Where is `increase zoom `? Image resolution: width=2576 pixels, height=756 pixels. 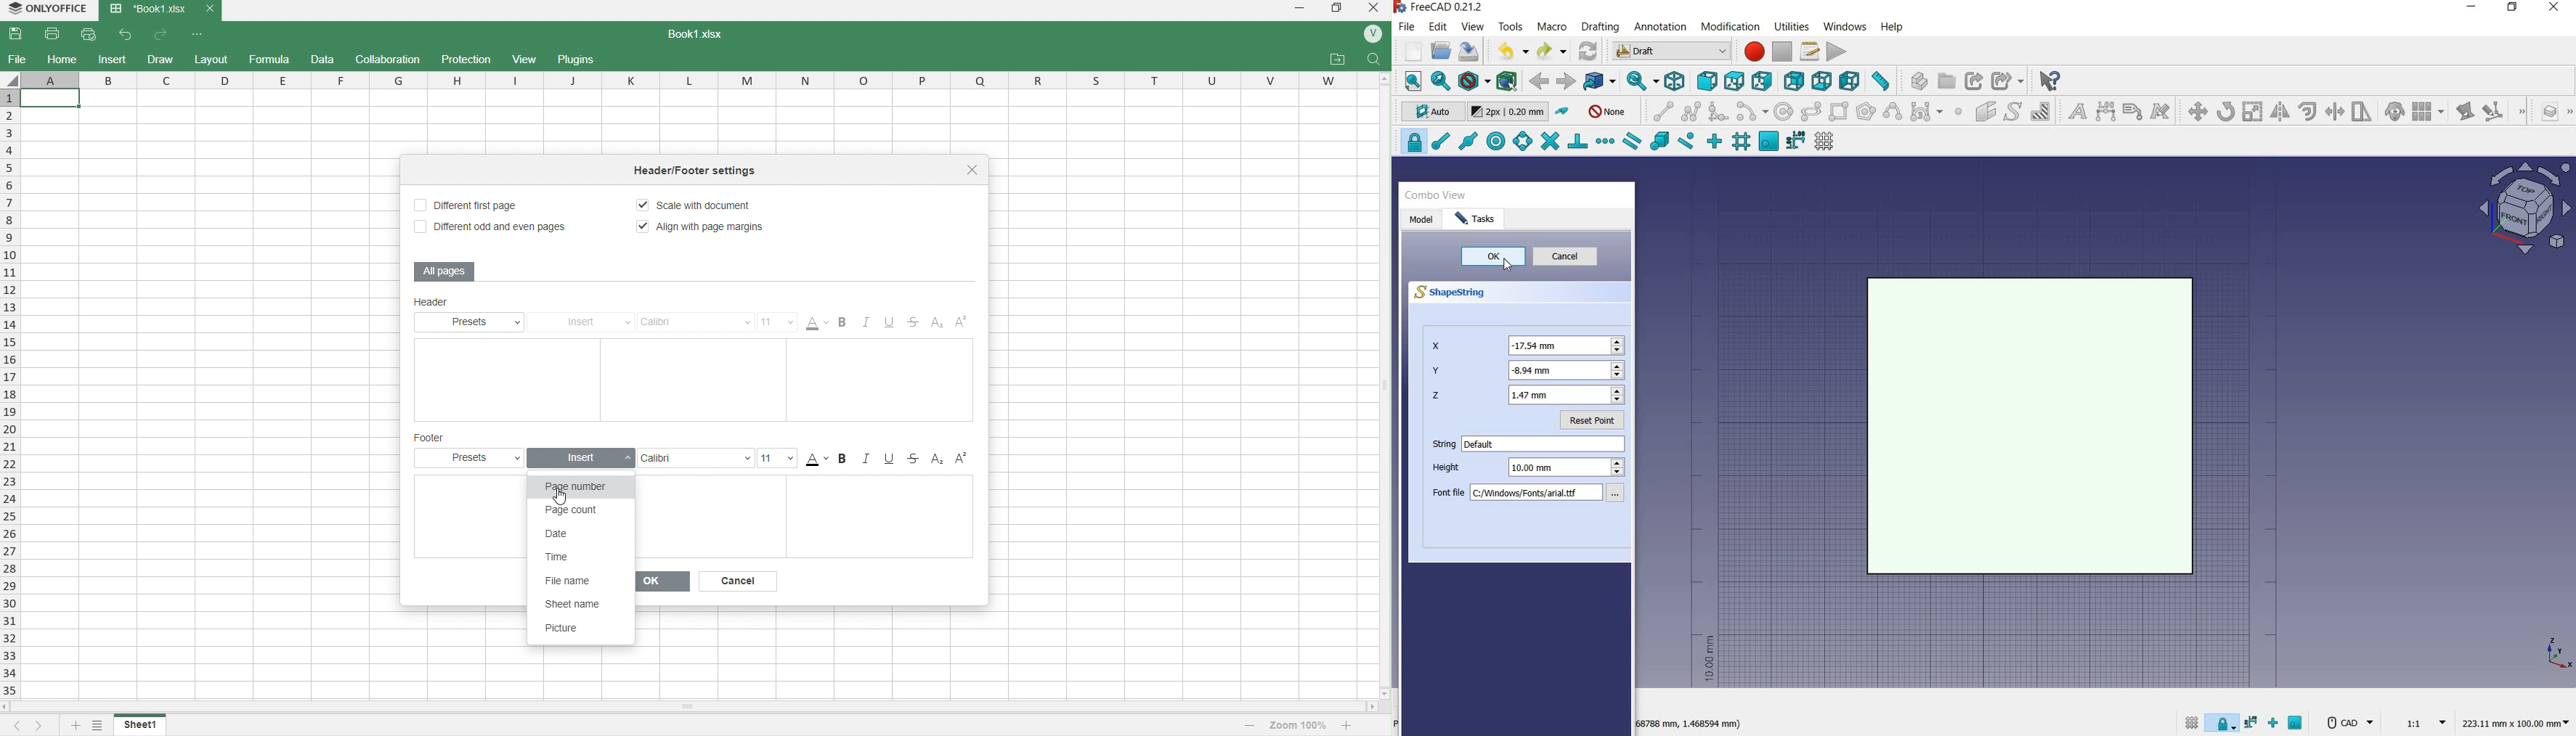 increase zoom  is located at coordinates (1349, 724).